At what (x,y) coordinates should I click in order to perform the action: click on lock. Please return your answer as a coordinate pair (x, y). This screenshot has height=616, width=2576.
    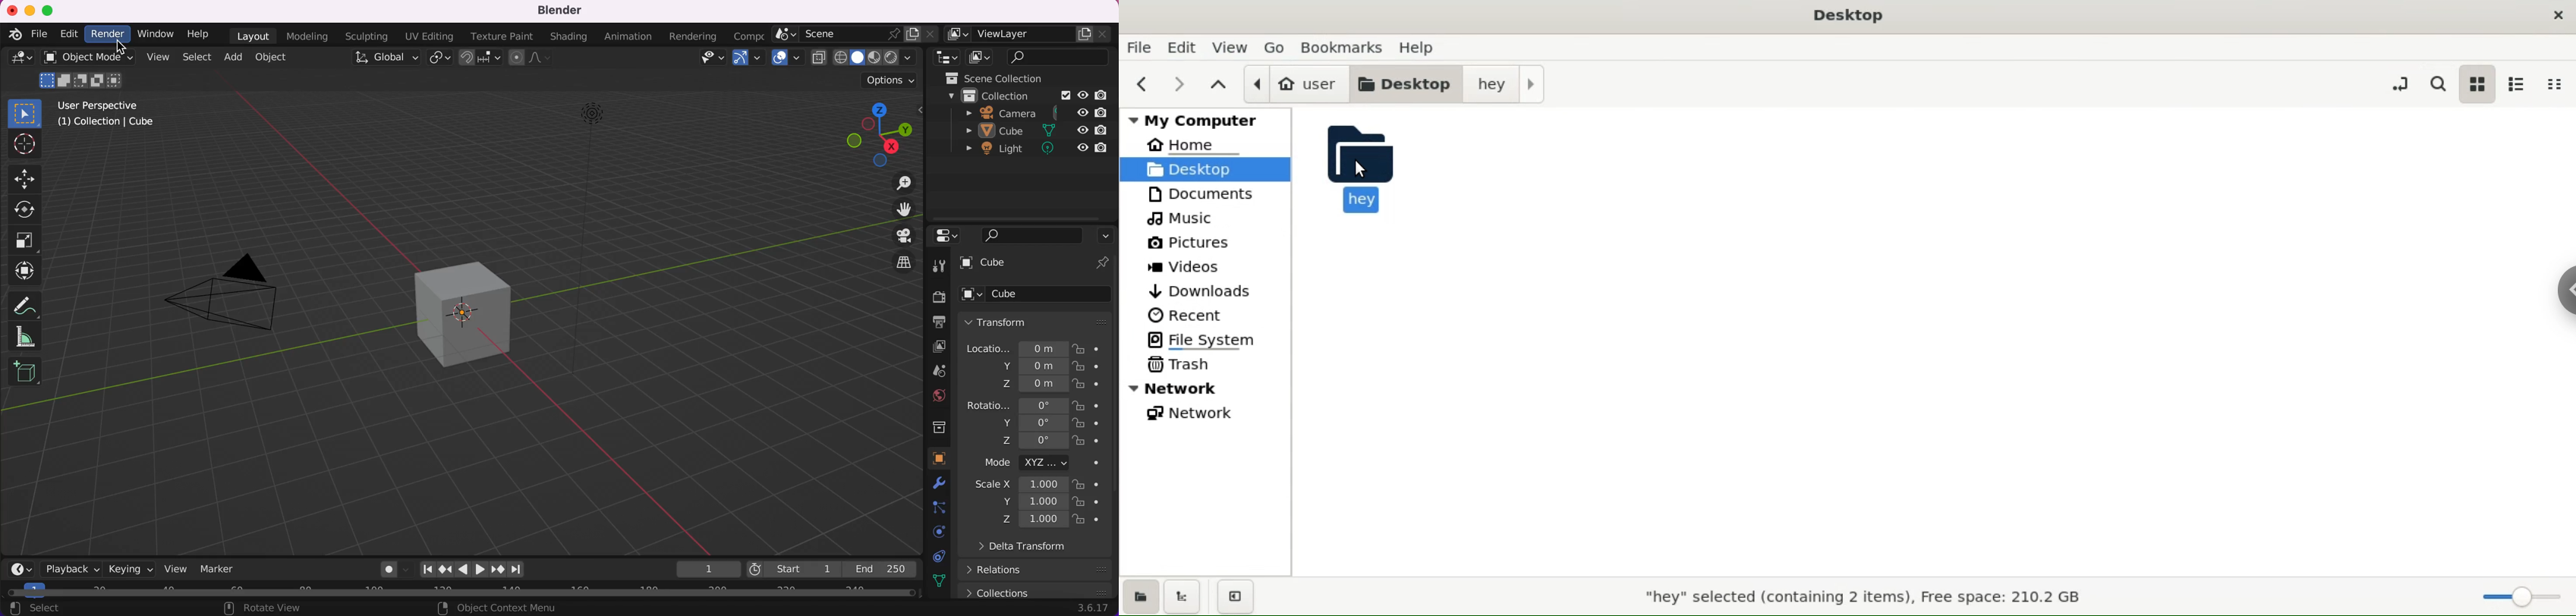
    Looking at the image, I should click on (1088, 405).